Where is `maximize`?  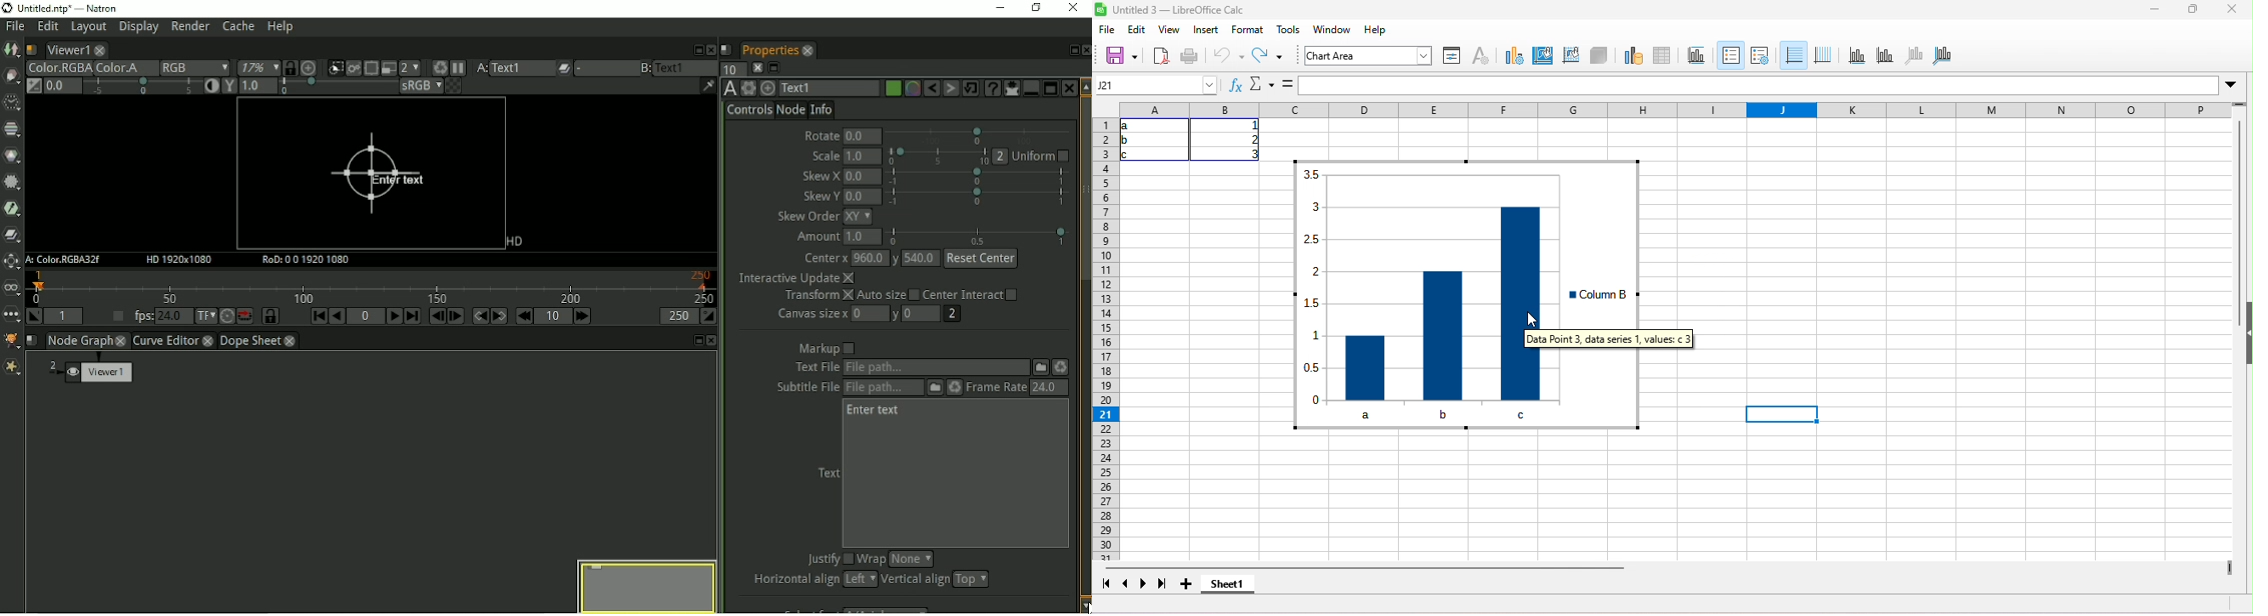
maximize is located at coordinates (2192, 11).